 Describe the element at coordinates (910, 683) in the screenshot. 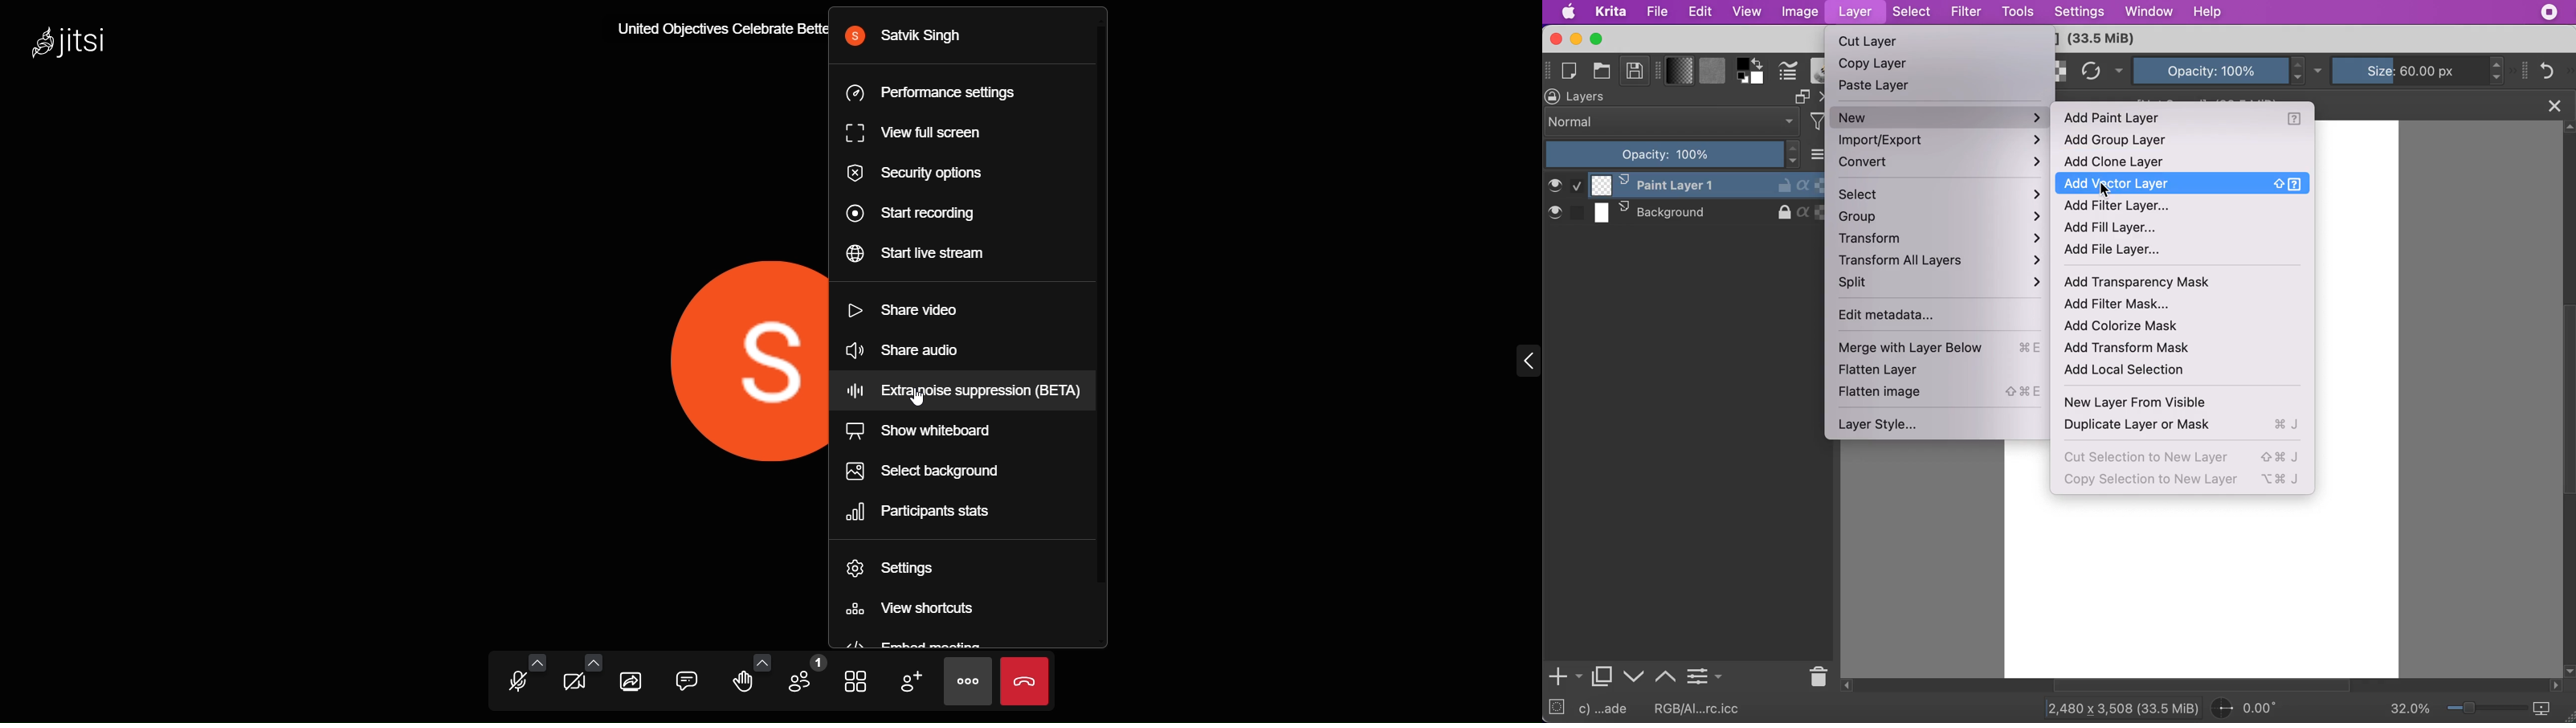

I see `invite people` at that location.